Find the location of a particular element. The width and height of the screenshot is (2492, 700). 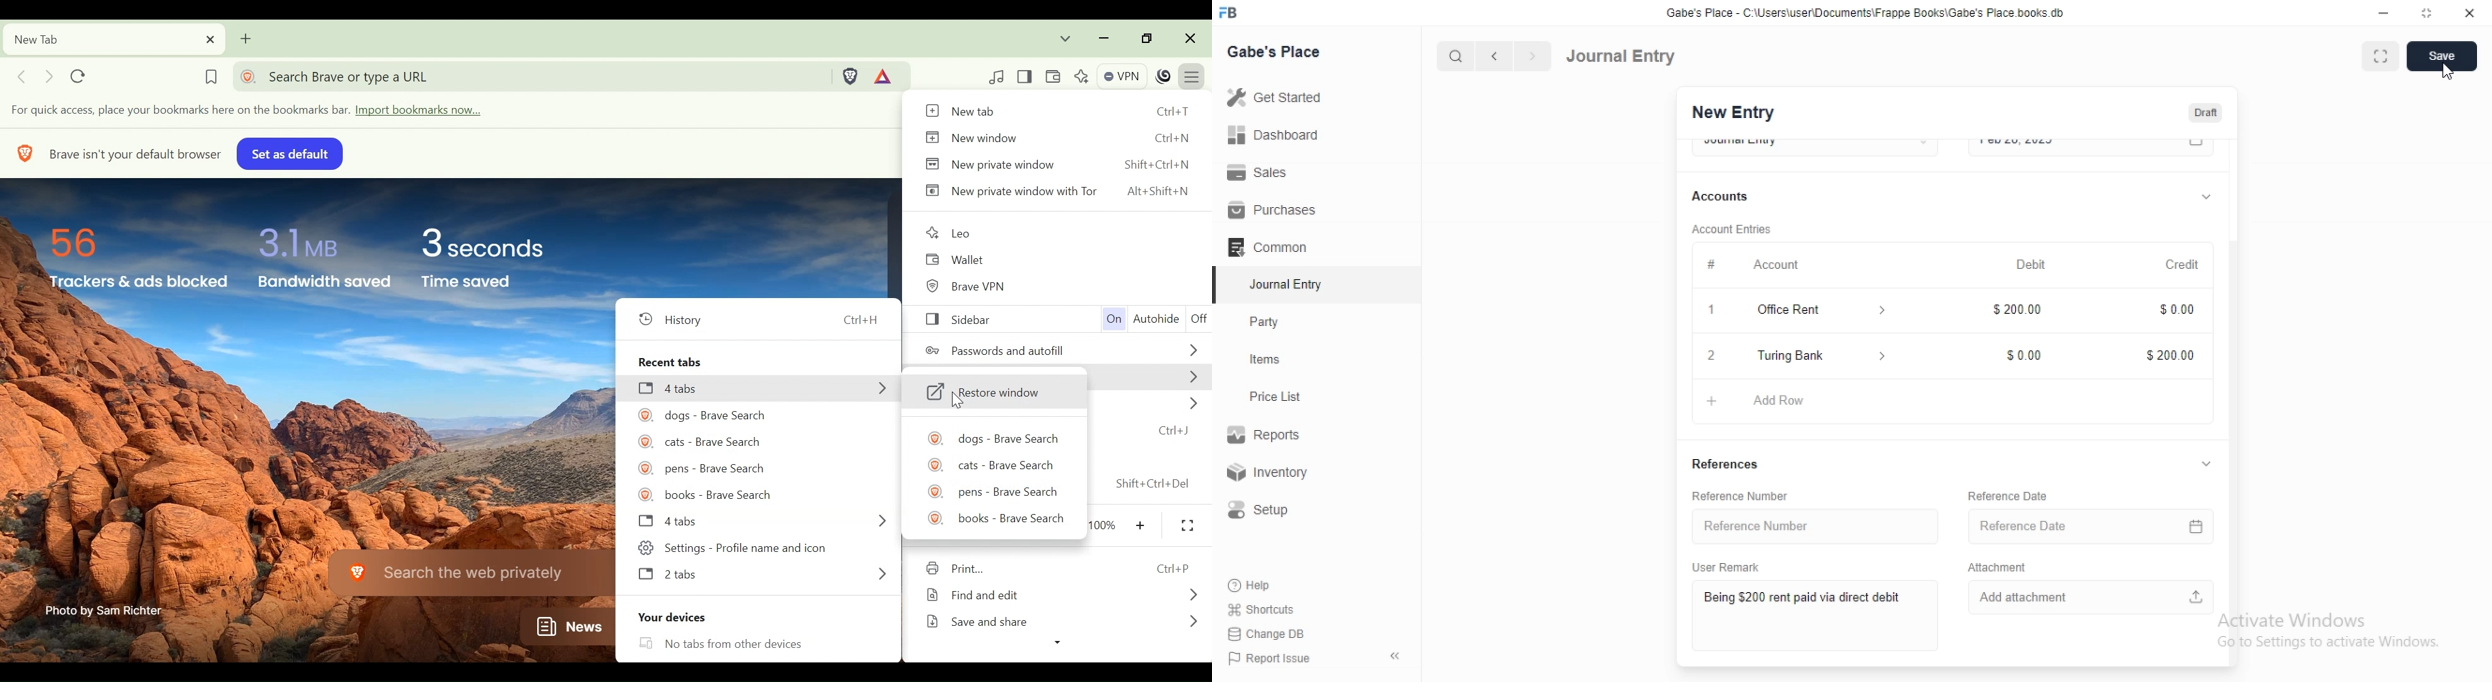

Shortcuts is located at coordinates (1261, 608).